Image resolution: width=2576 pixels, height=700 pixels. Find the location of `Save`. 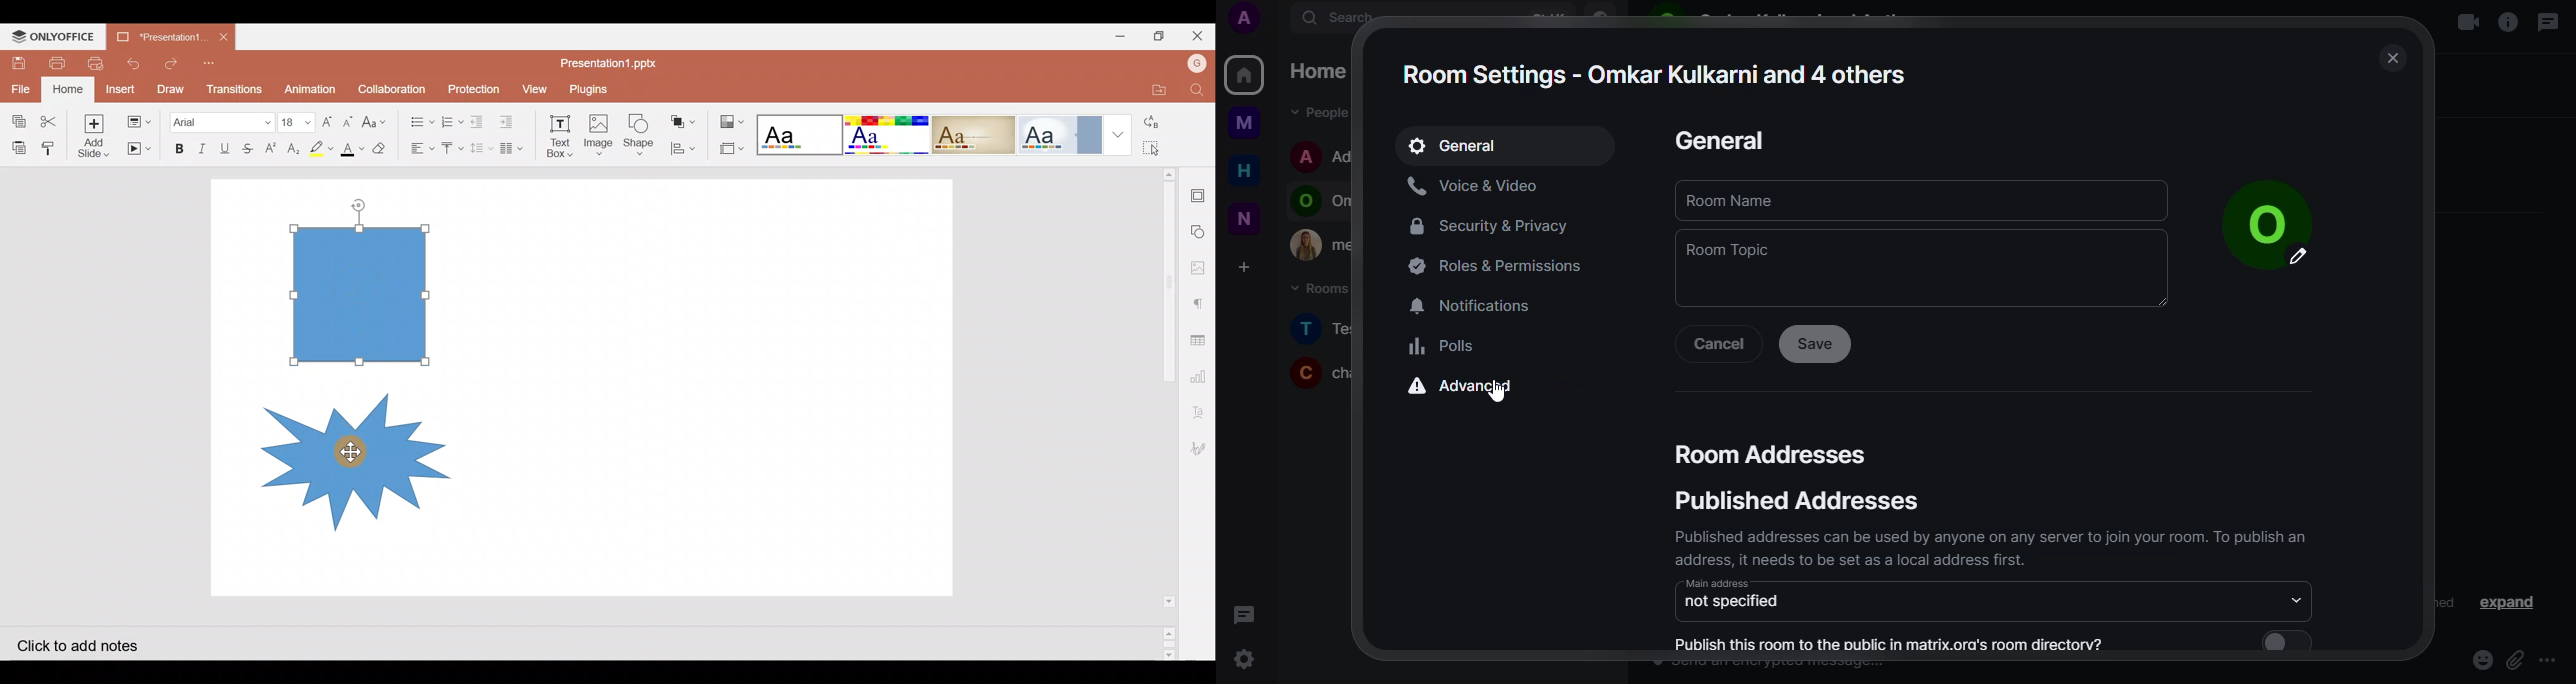

Save is located at coordinates (20, 59).